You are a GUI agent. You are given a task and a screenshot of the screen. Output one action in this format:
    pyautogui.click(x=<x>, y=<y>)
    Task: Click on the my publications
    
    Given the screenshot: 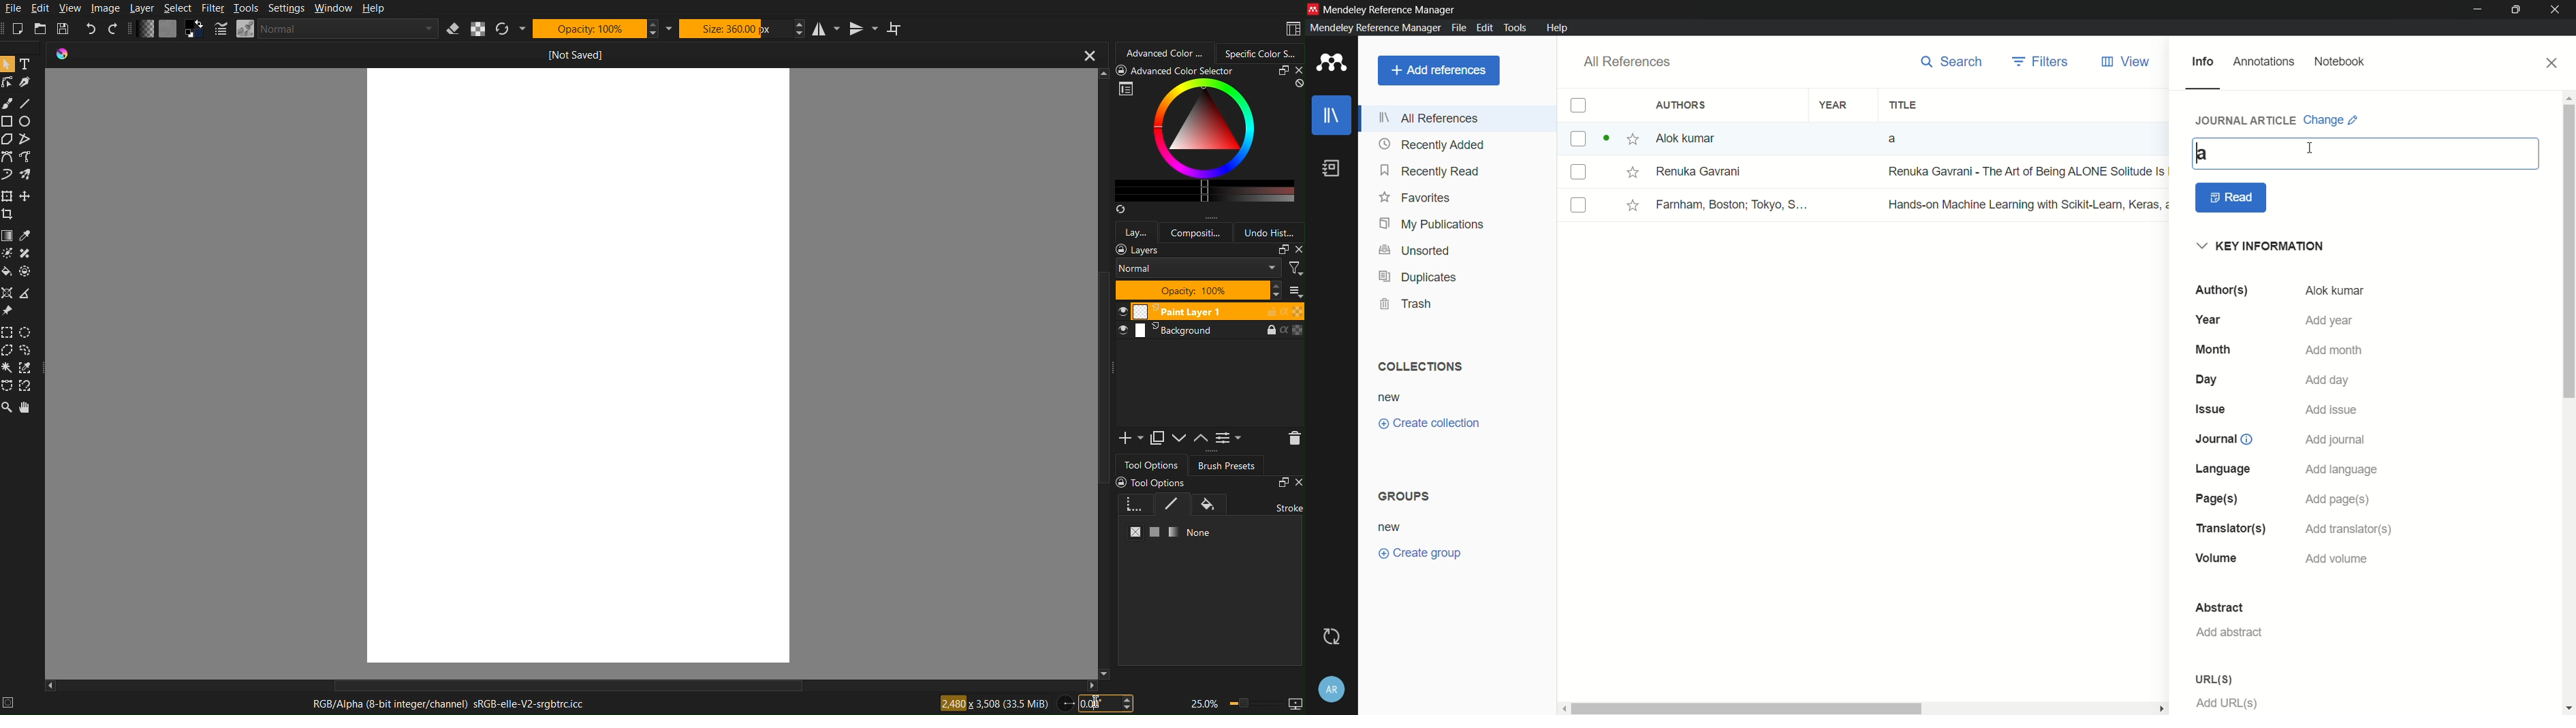 What is the action you would take?
    pyautogui.click(x=1433, y=225)
    